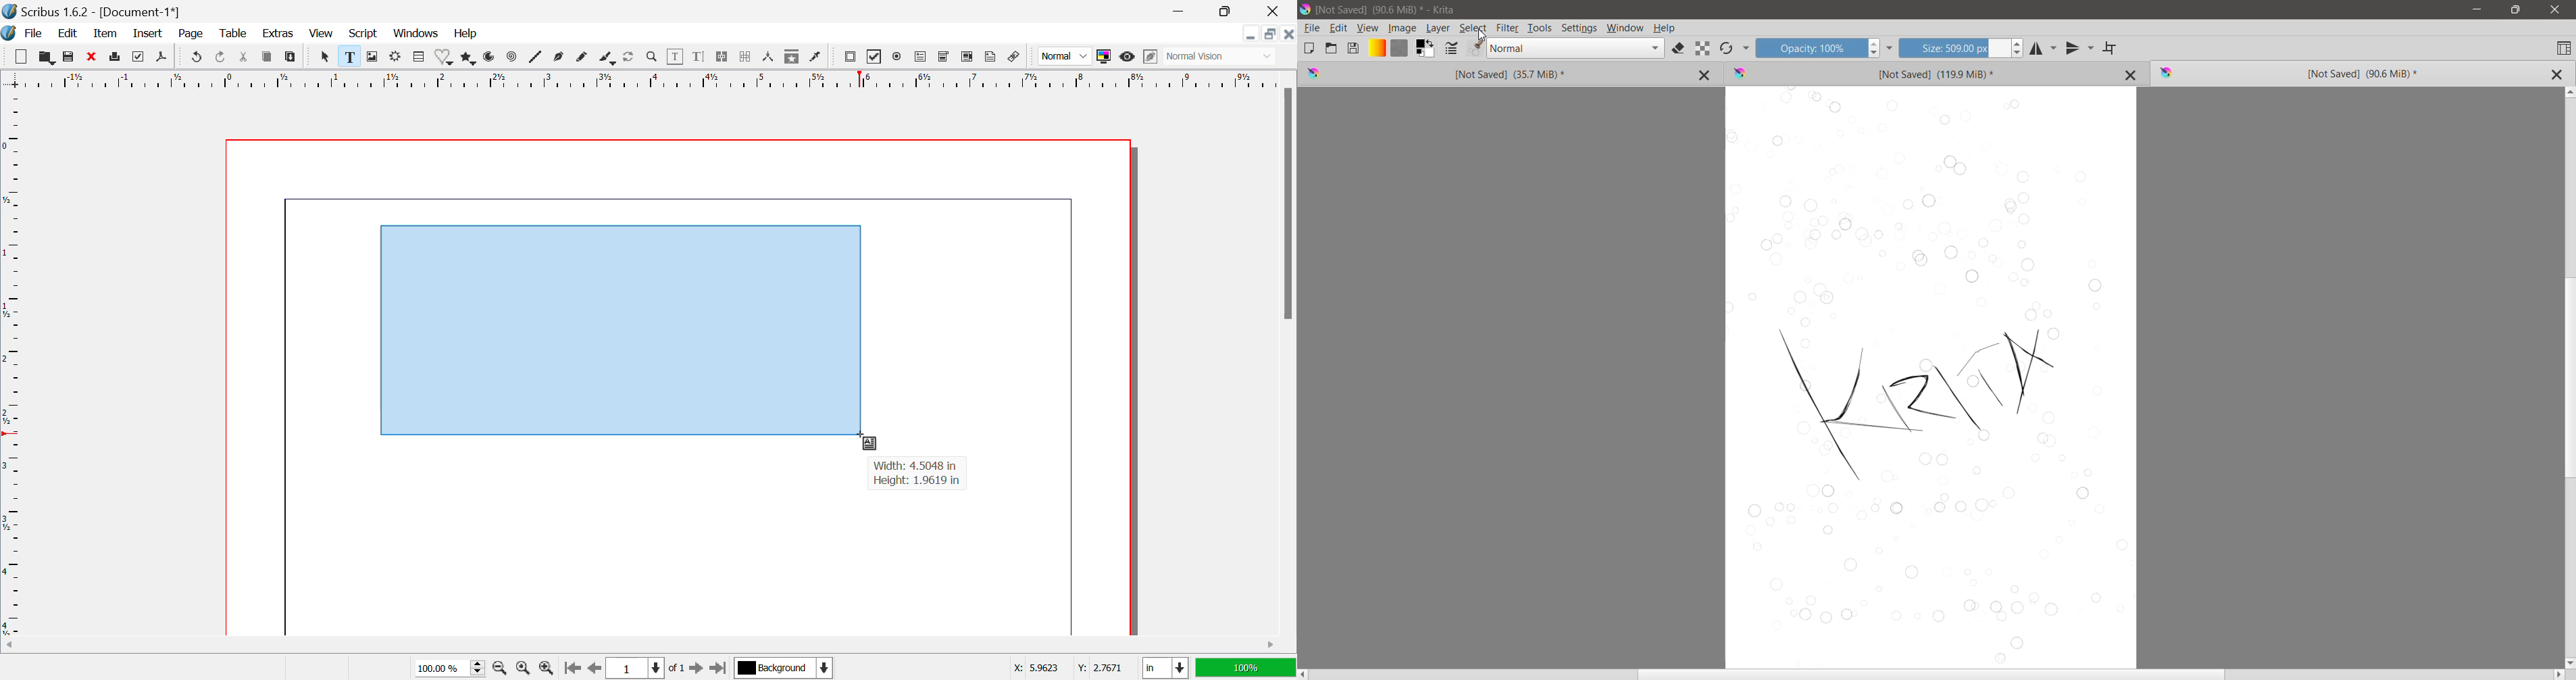  What do you see at coordinates (1932, 675) in the screenshot?
I see `Horizontal Scroll Bar` at bounding box center [1932, 675].